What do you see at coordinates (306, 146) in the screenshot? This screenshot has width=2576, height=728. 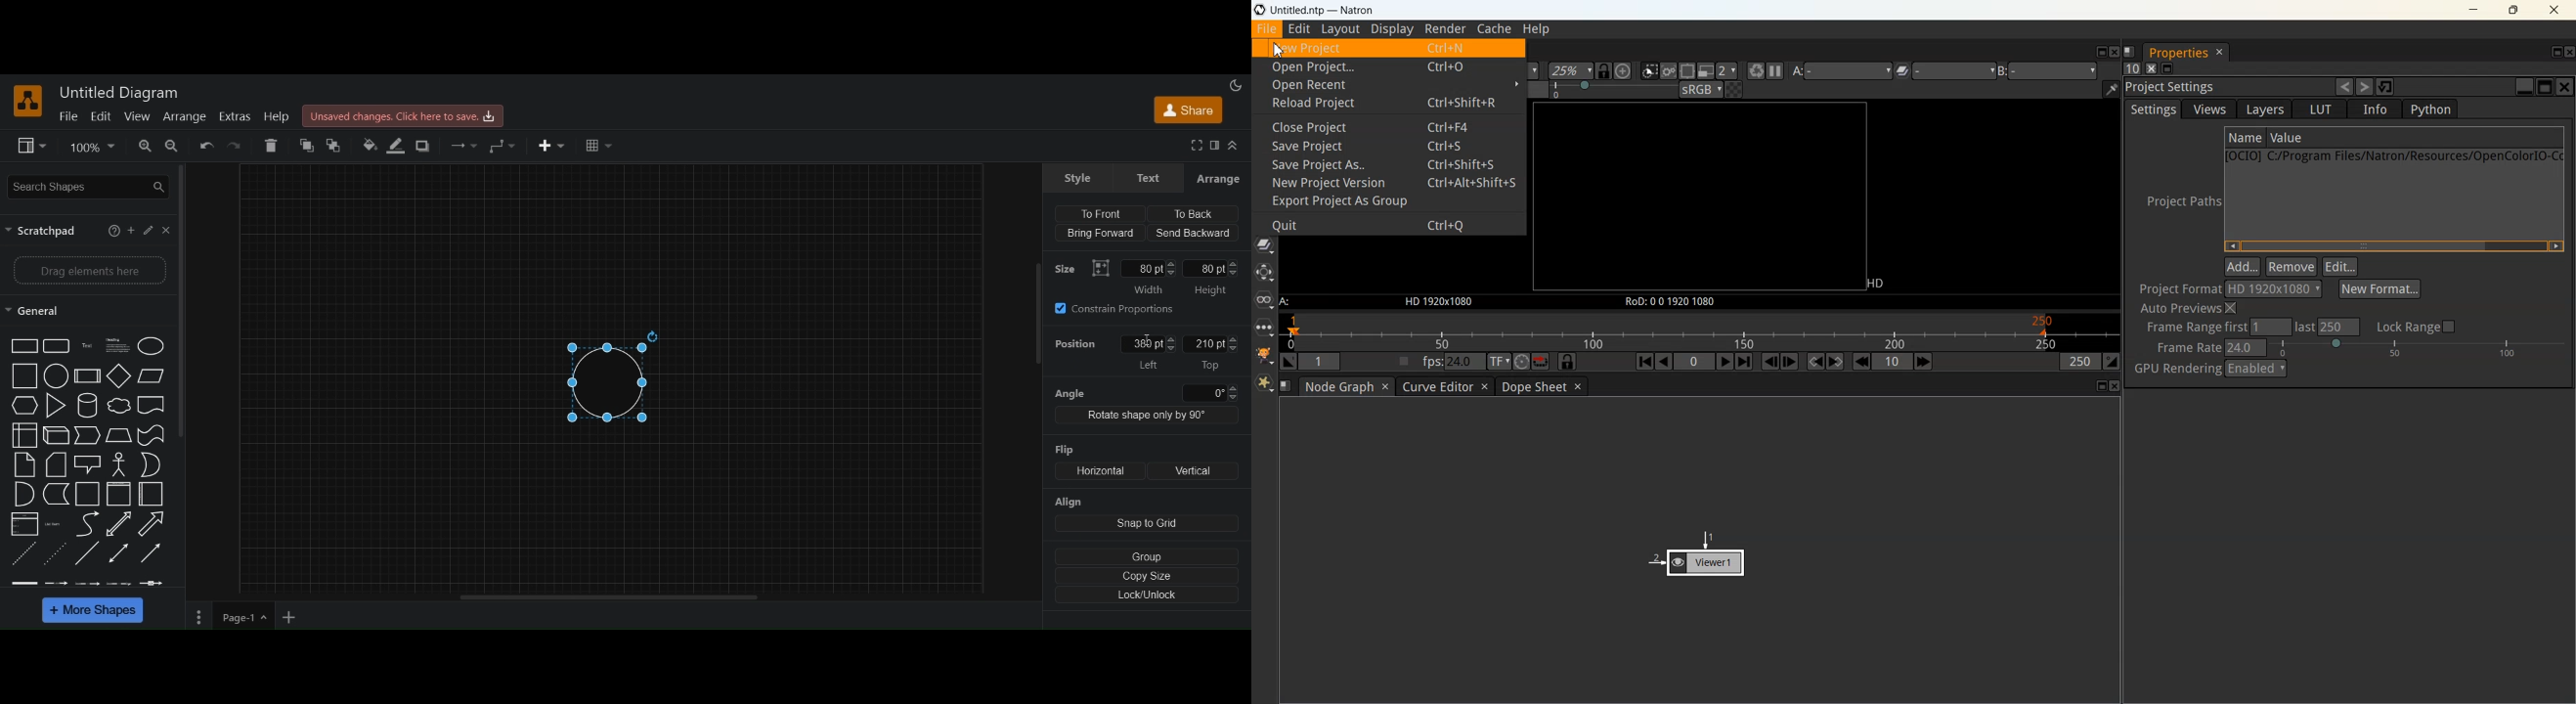 I see `to front` at bounding box center [306, 146].